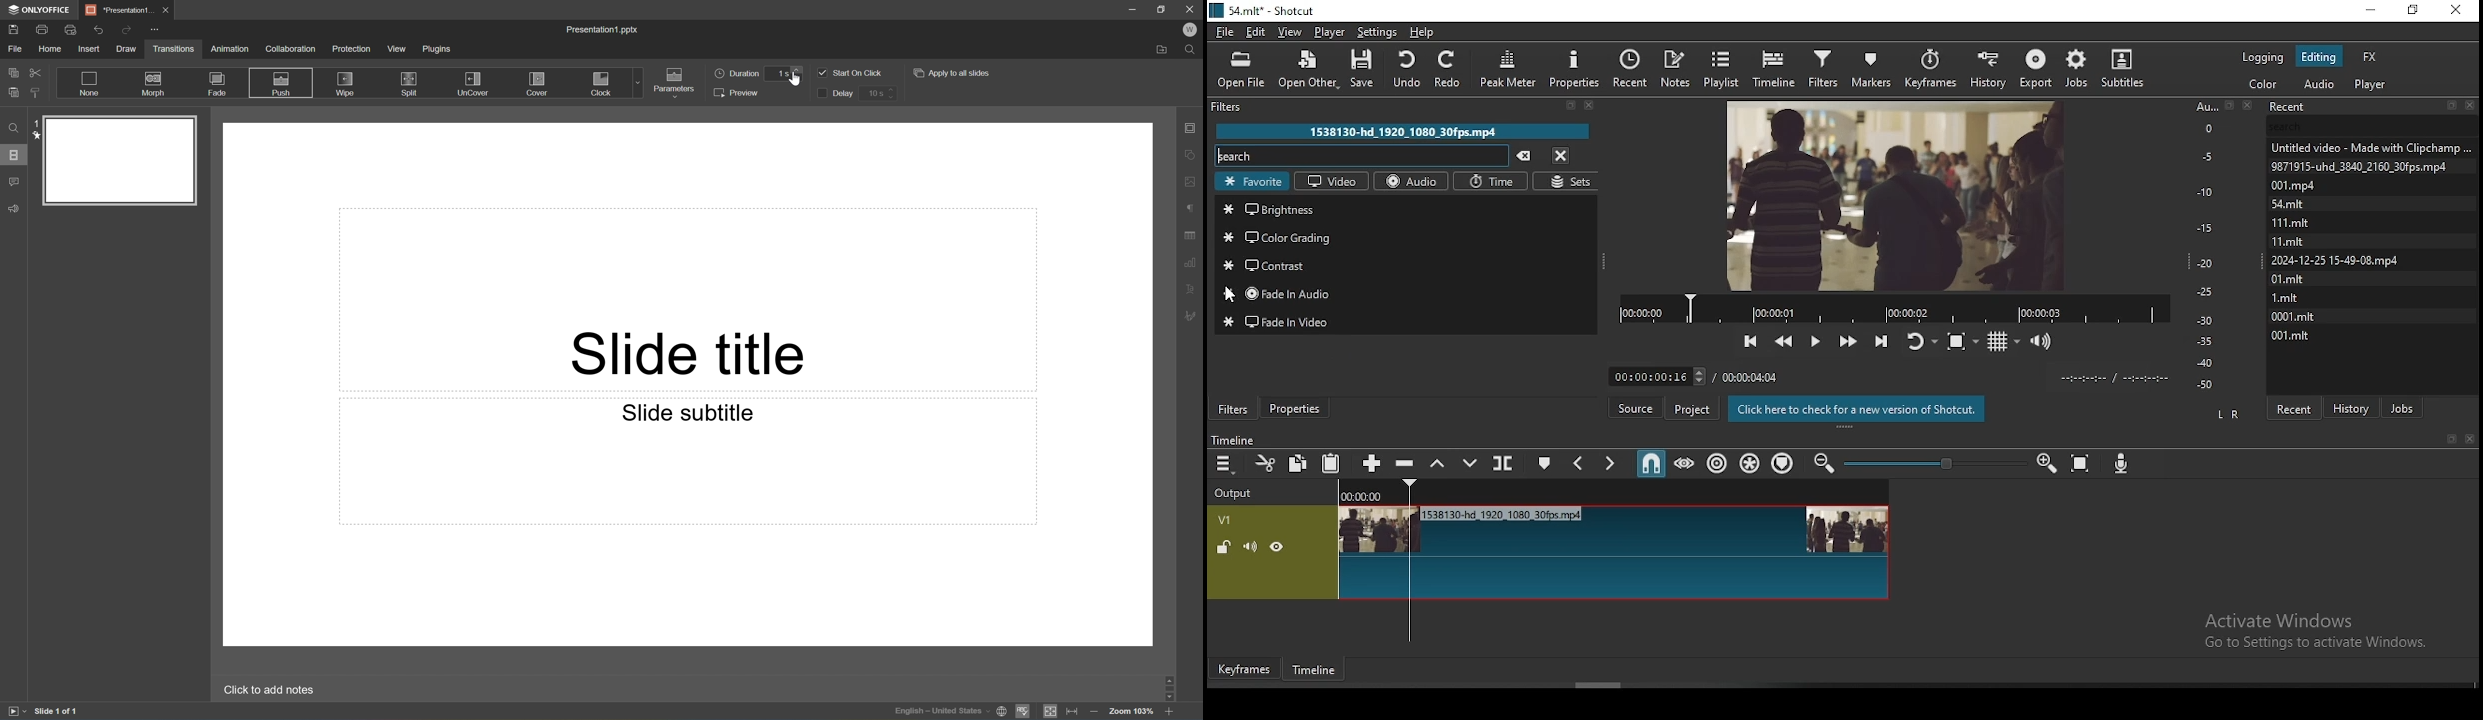  What do you see at coordinates (2290, 278) in the screenshot?
I see `0l.mit` at bounding box center [2290, 278].